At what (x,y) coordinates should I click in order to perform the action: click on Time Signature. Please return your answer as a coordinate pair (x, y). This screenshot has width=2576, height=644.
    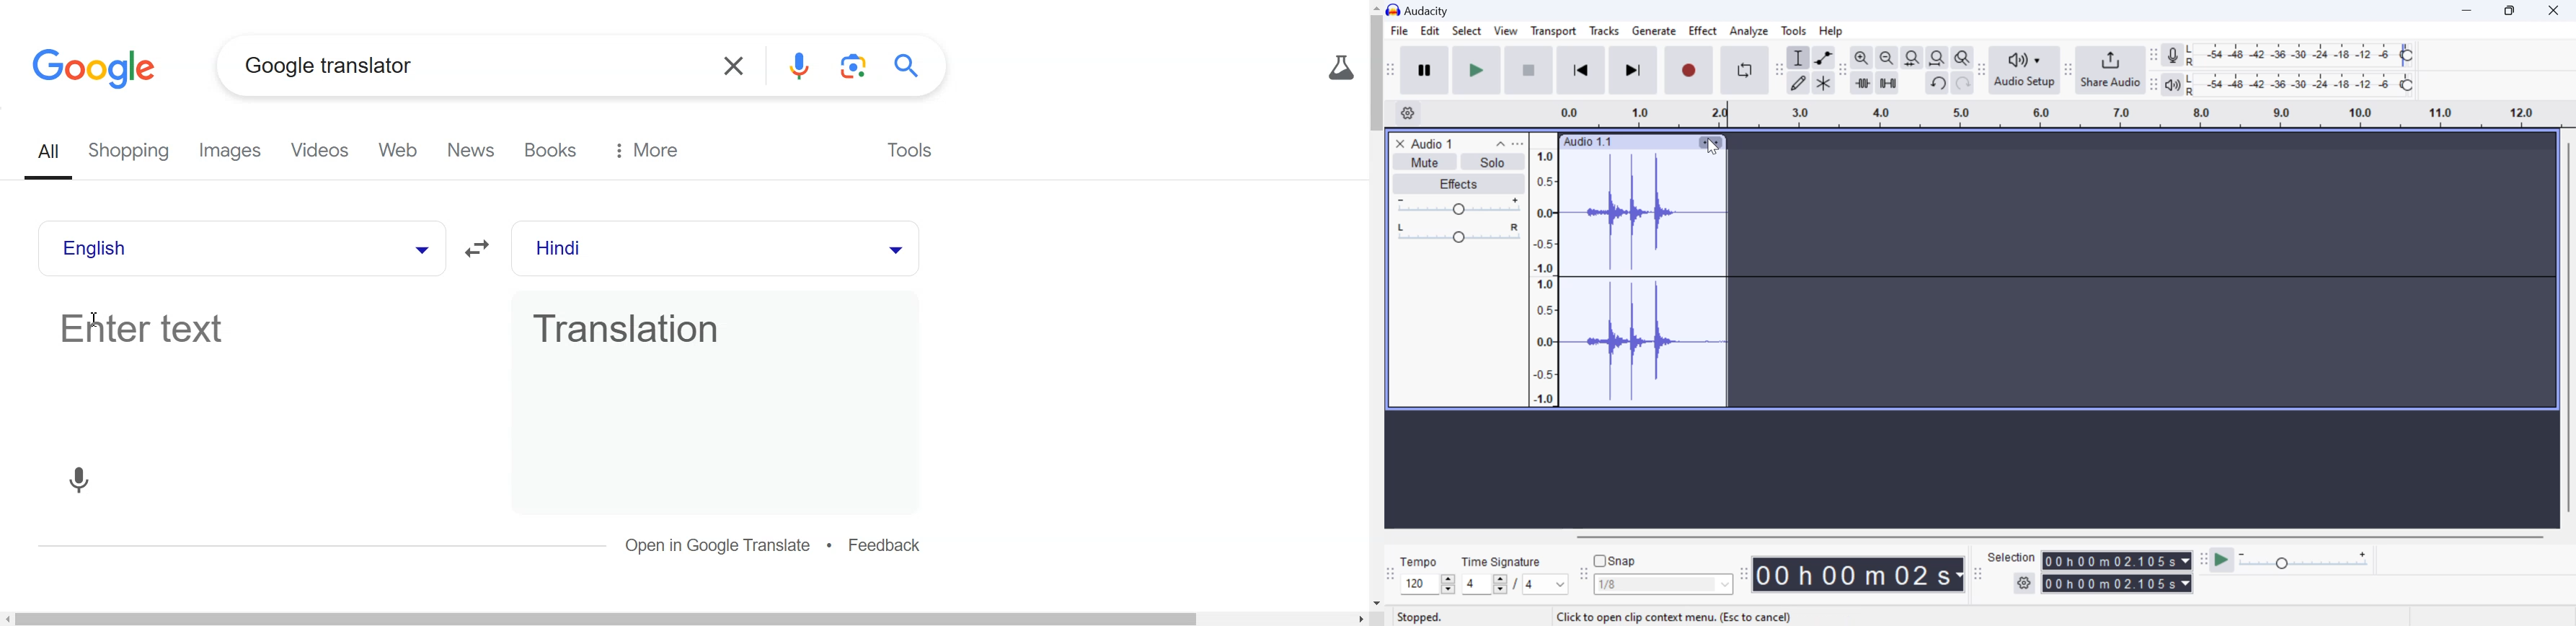
    Looking at the image, I should click on (1503, 560).